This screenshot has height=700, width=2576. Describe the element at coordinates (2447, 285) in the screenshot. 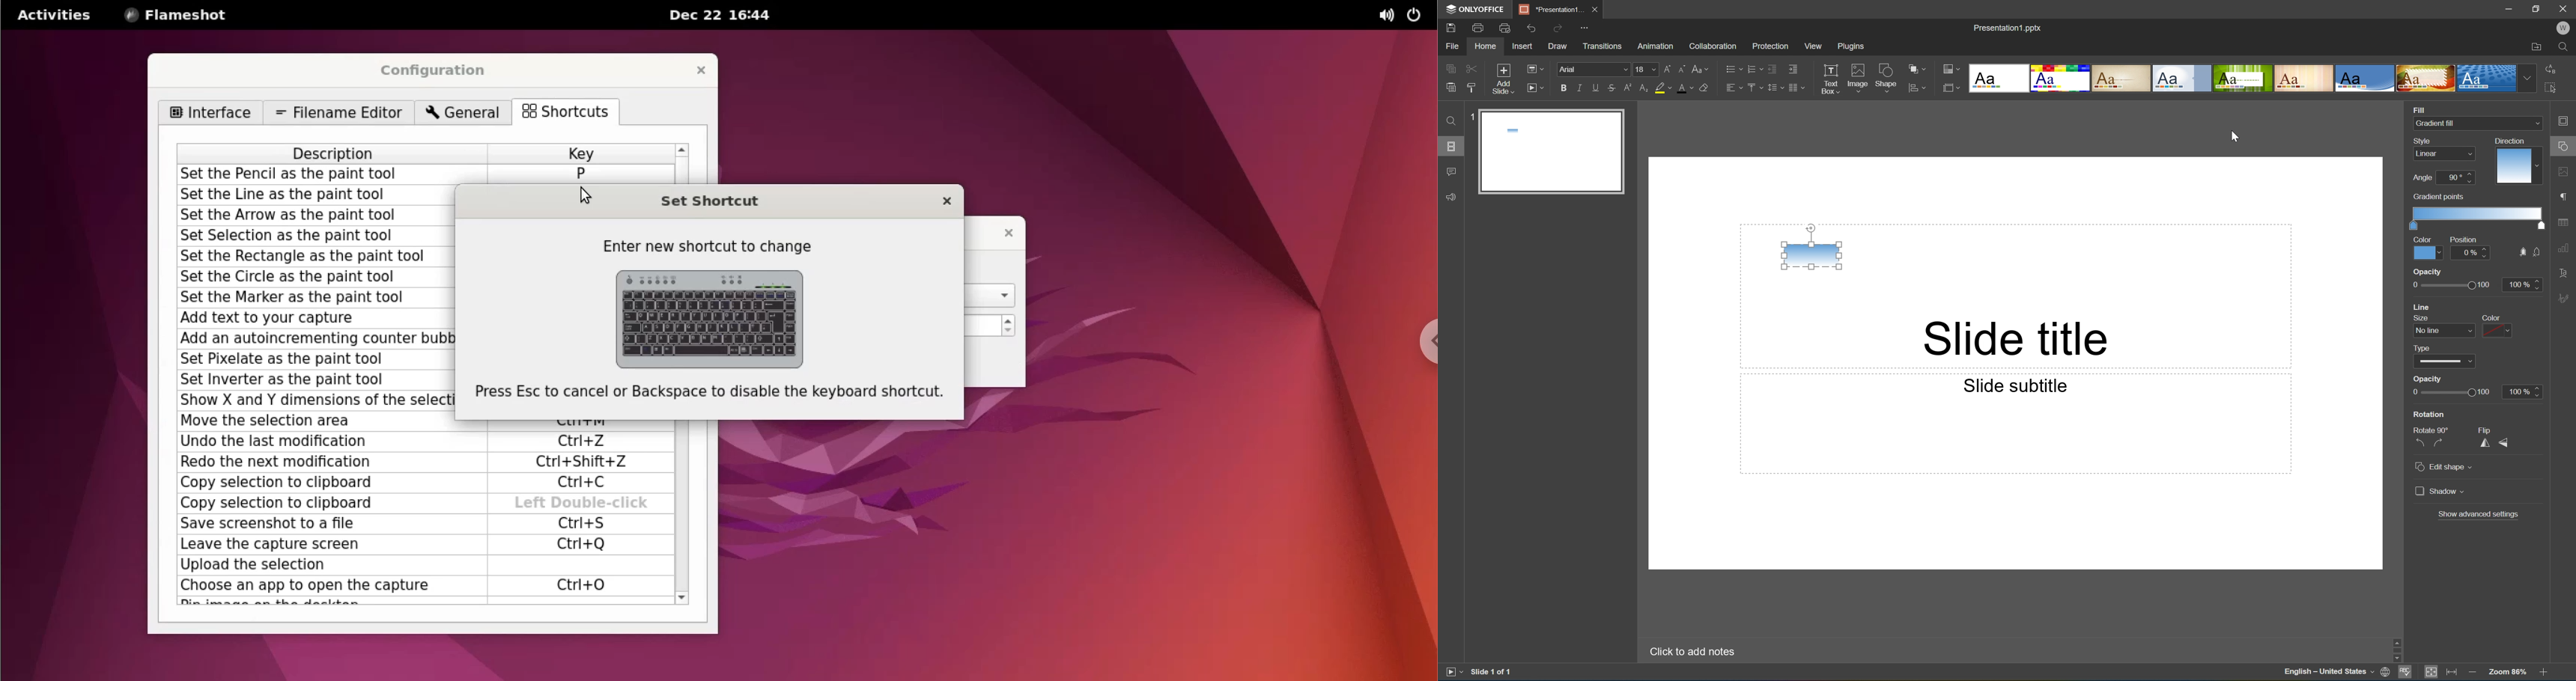

I see `opacity slider` at that location.